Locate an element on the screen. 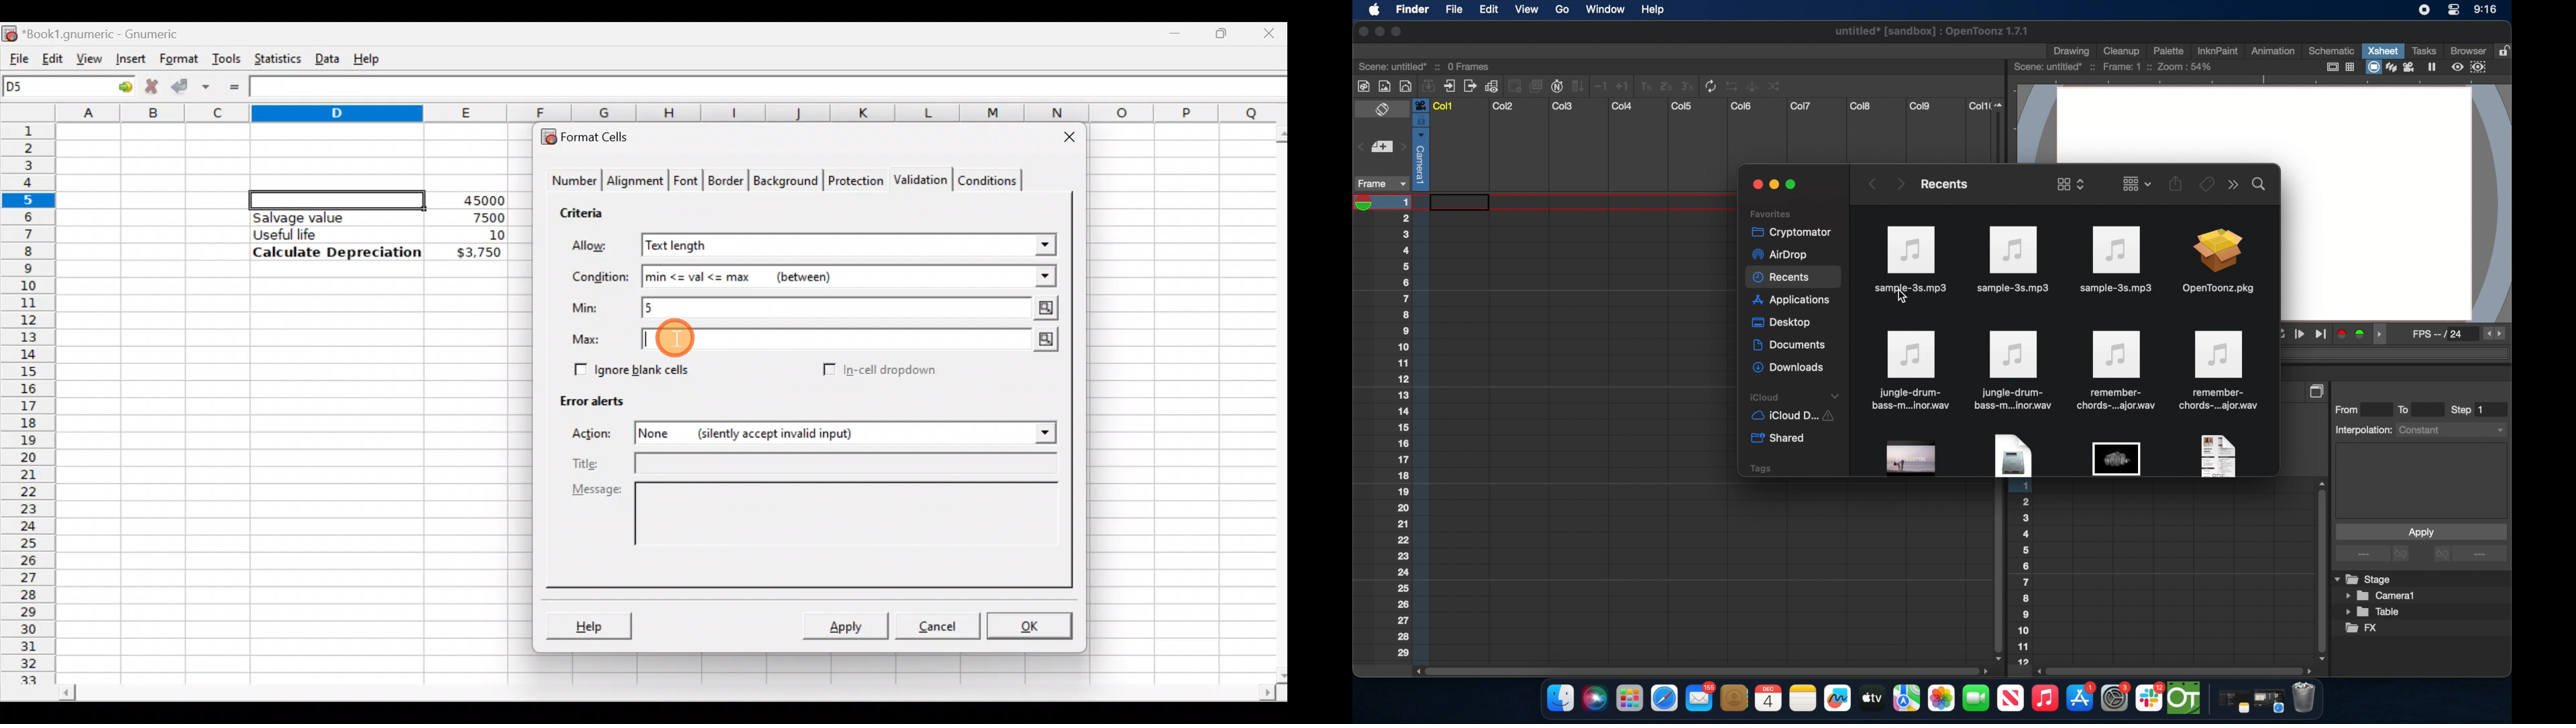 The height and width of the screenshot is (728, 2576). documents is located at coordinates (1790, 345).